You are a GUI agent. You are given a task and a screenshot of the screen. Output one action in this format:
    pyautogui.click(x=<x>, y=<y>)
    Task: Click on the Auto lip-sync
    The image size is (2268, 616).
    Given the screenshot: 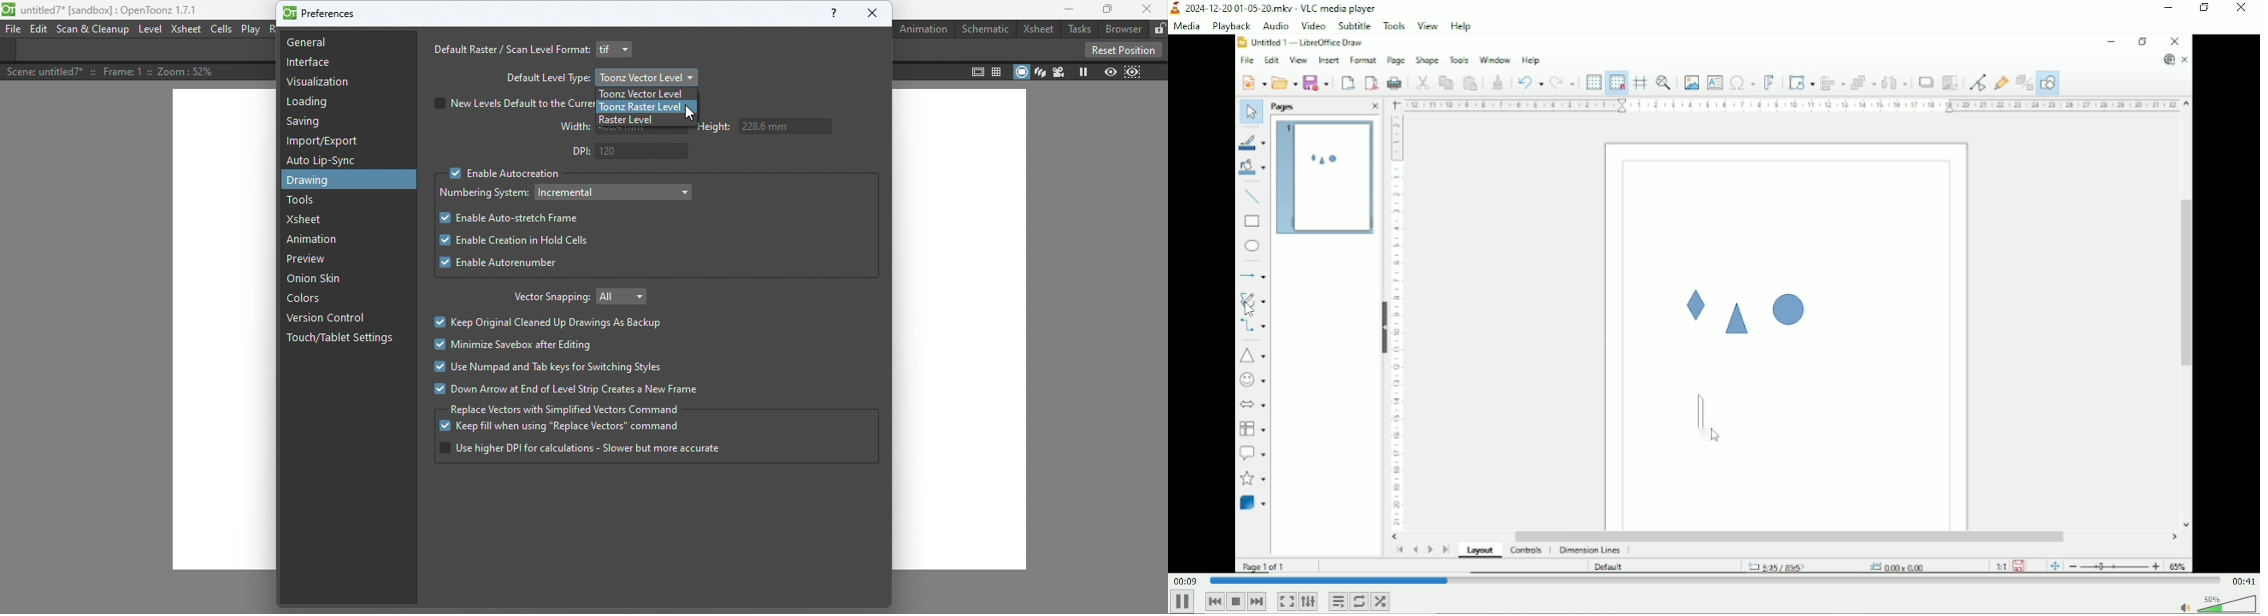 What is the action you would take?
    pyautogui.click(x=325, y=161)
    